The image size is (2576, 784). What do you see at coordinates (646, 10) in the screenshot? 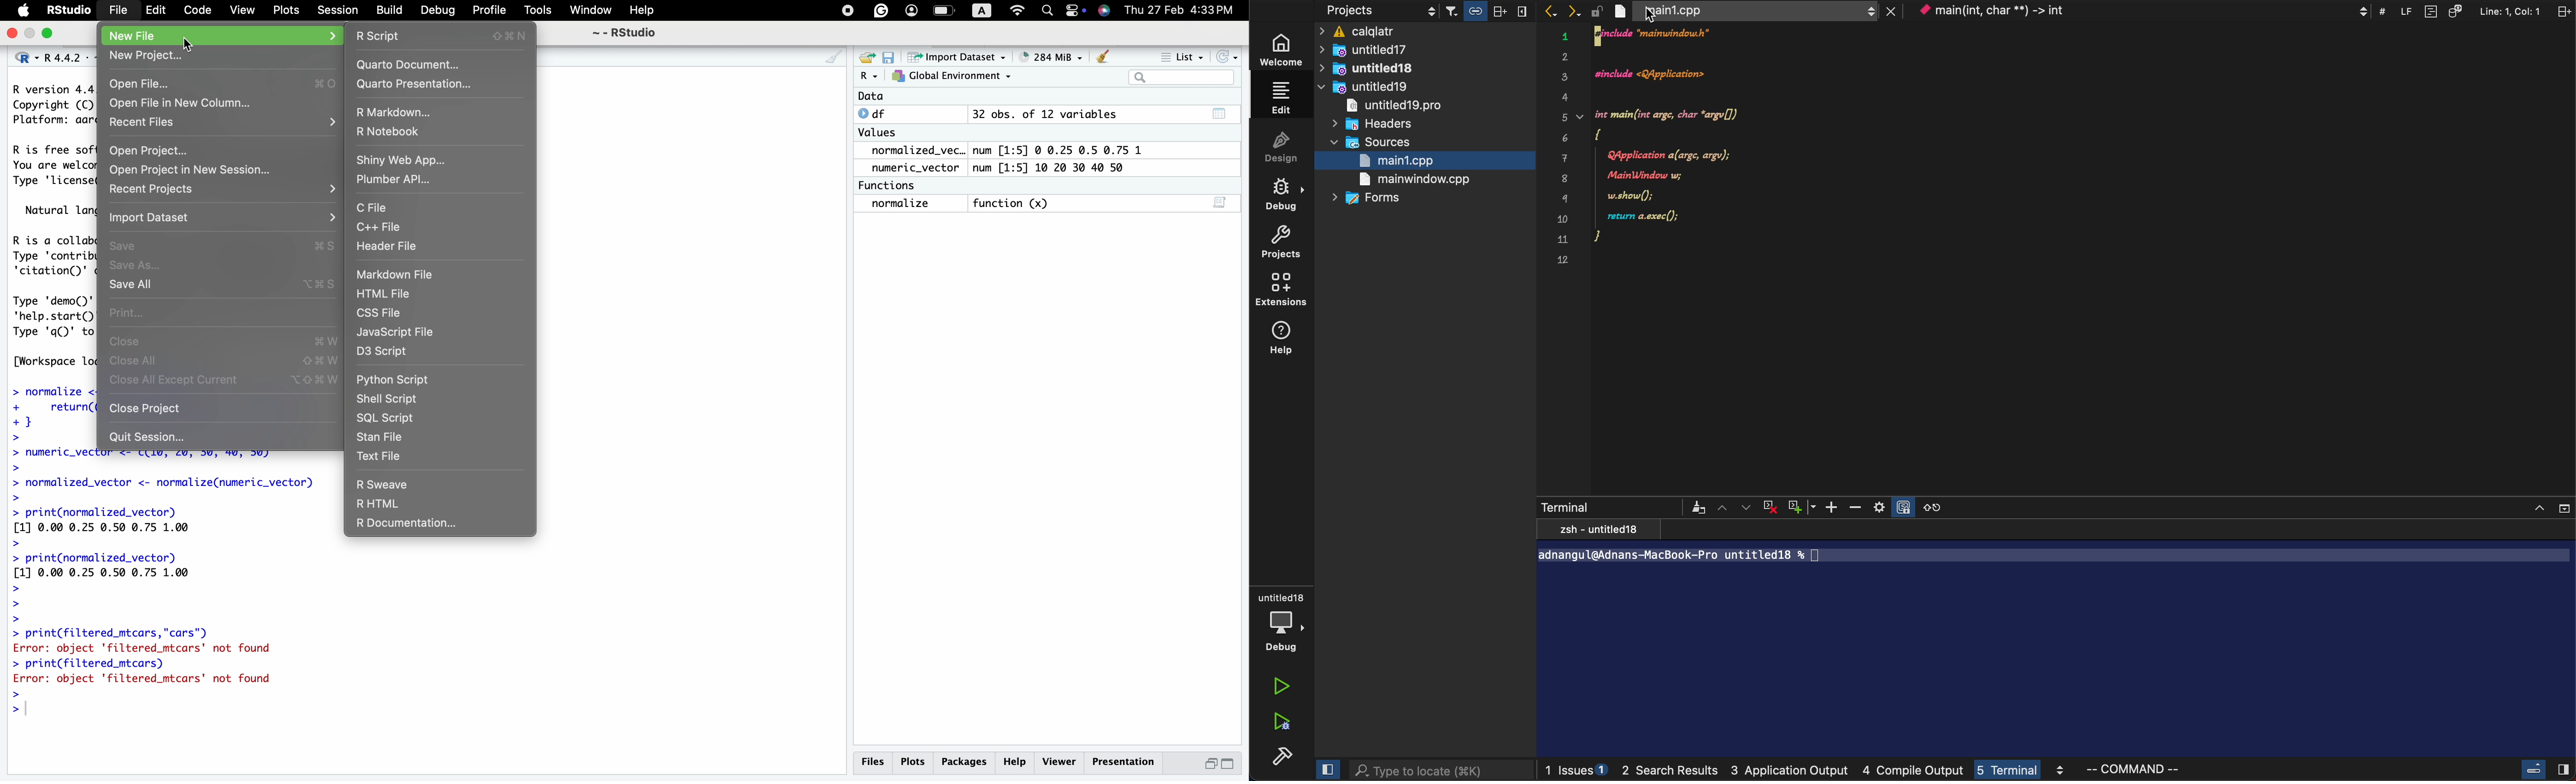
I see `Help` at bounding box center [646, 10].